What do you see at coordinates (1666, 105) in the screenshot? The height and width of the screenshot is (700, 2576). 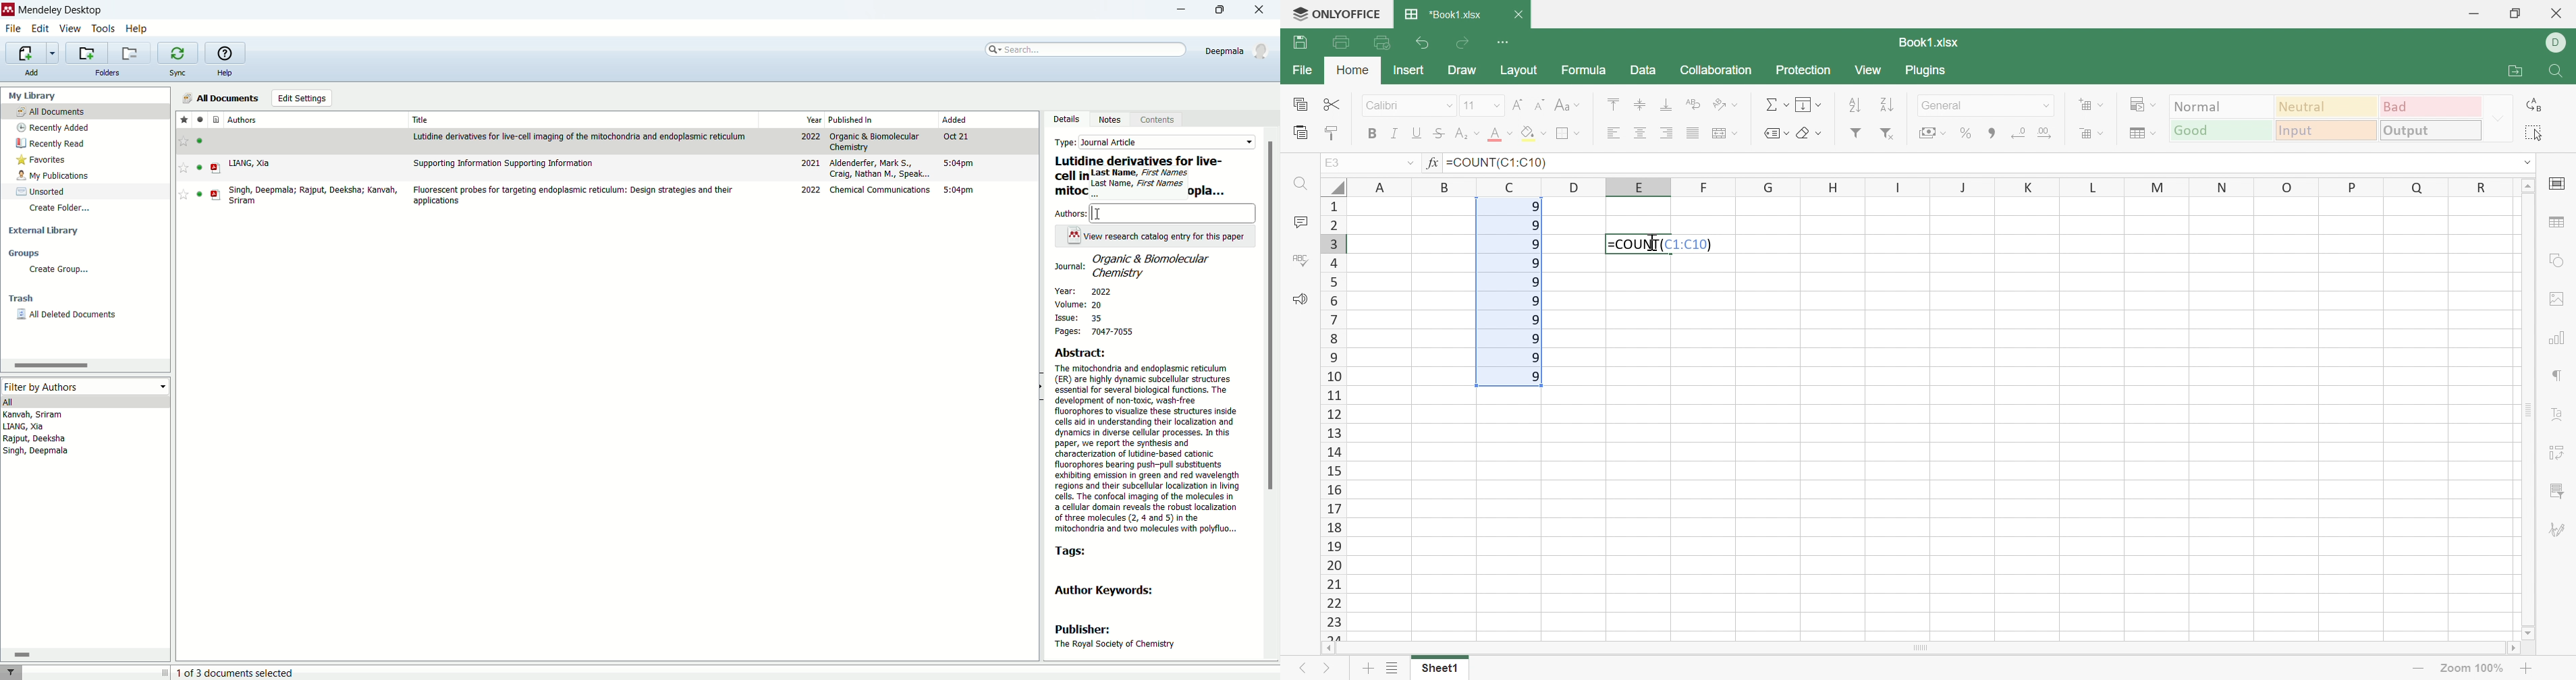 I see `Align Botton` at bounding box center [1666, 105].